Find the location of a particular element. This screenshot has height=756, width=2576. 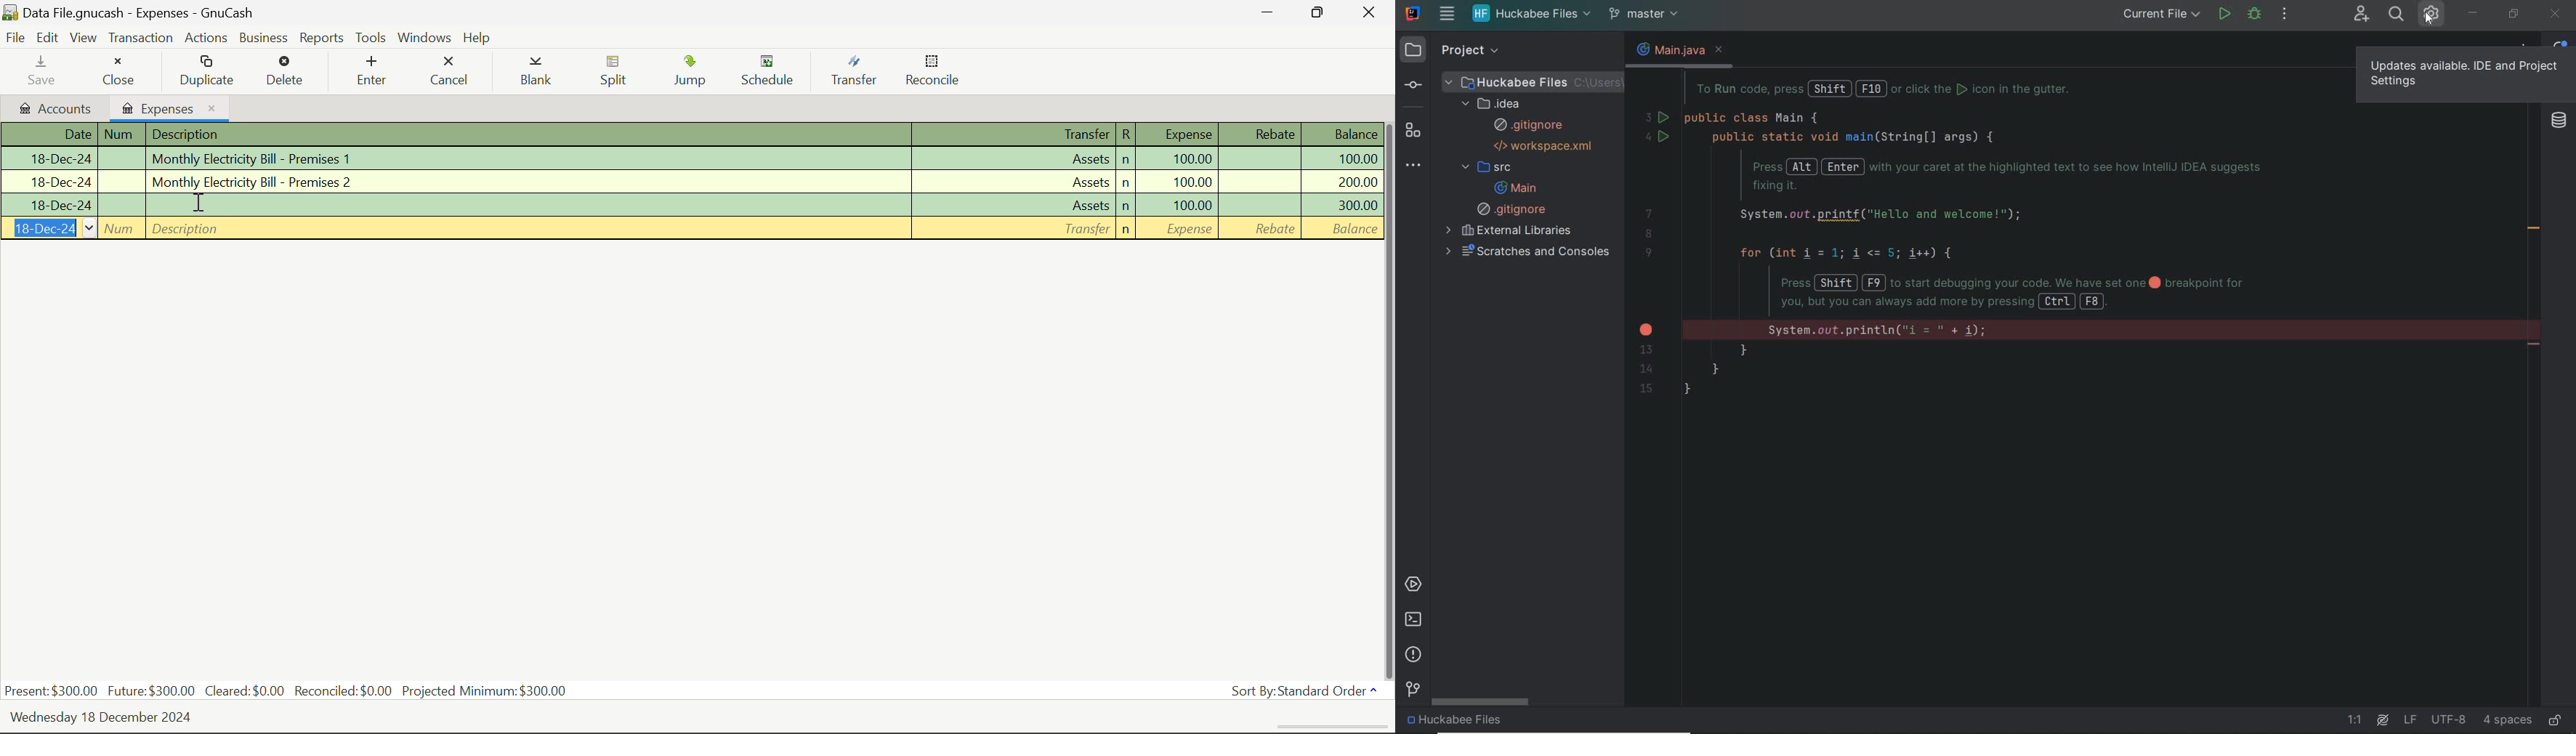

search everywhere is located at coordinates (2397, 15).